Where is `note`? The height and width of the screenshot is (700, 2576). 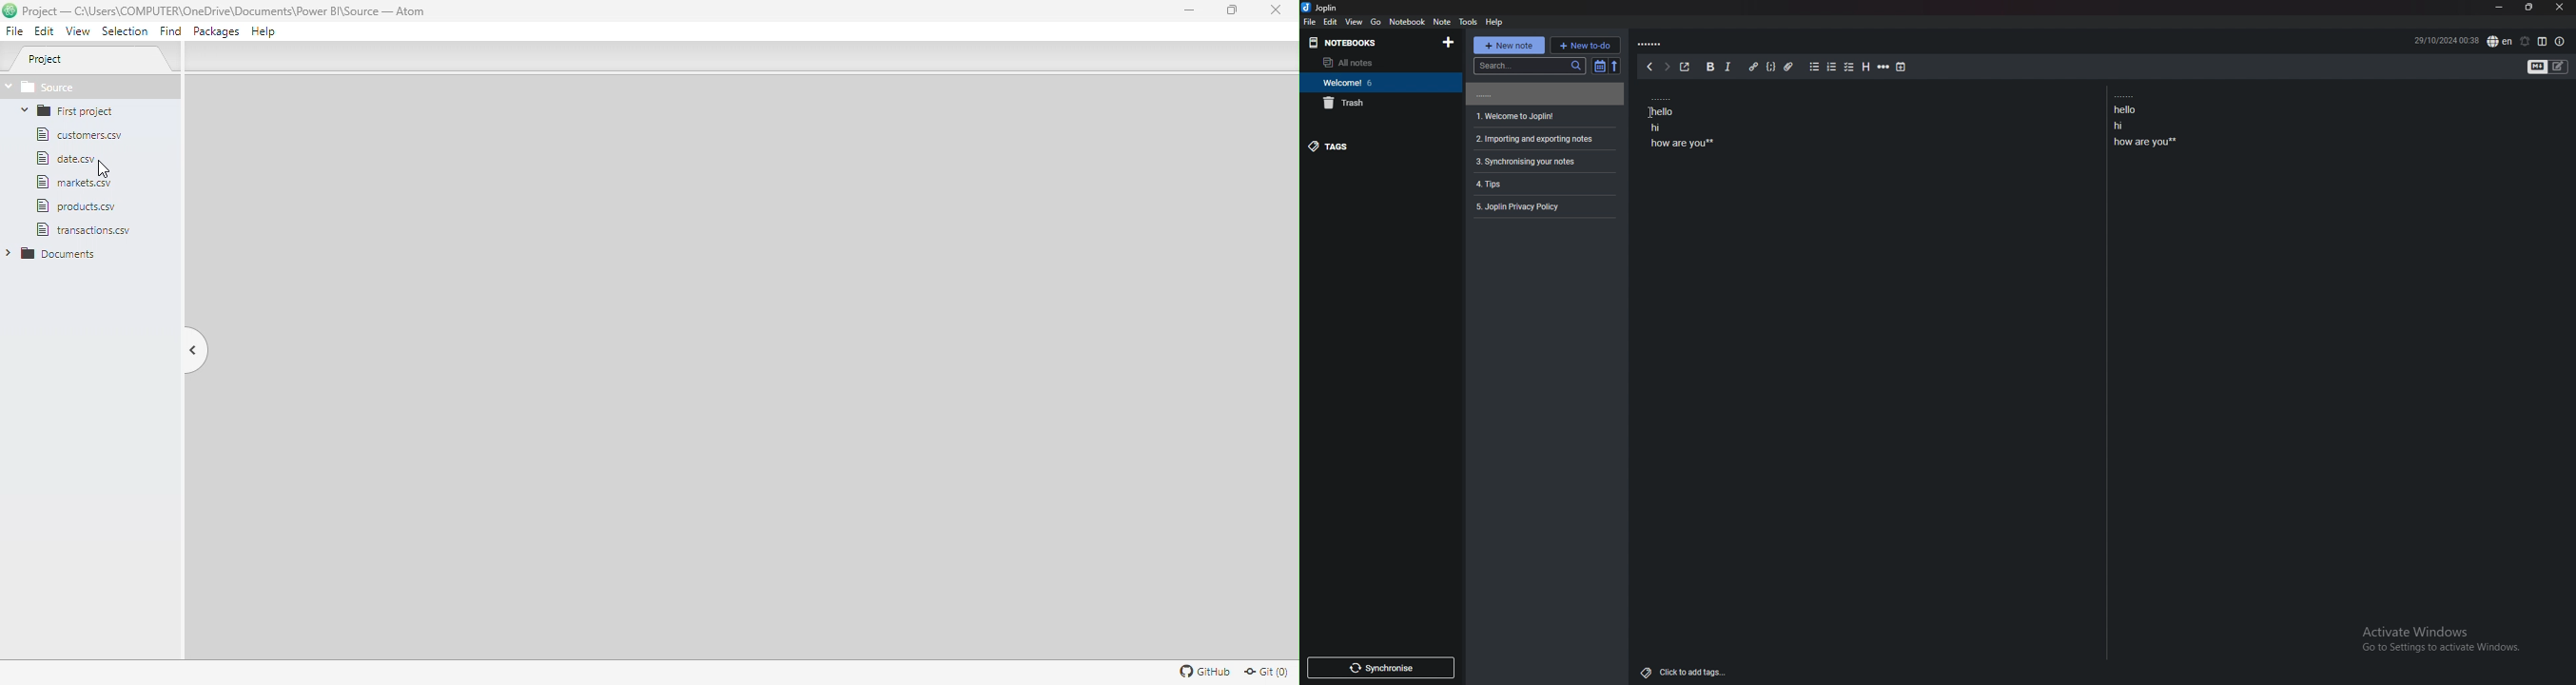
note is located at coordinates (1543, 140).